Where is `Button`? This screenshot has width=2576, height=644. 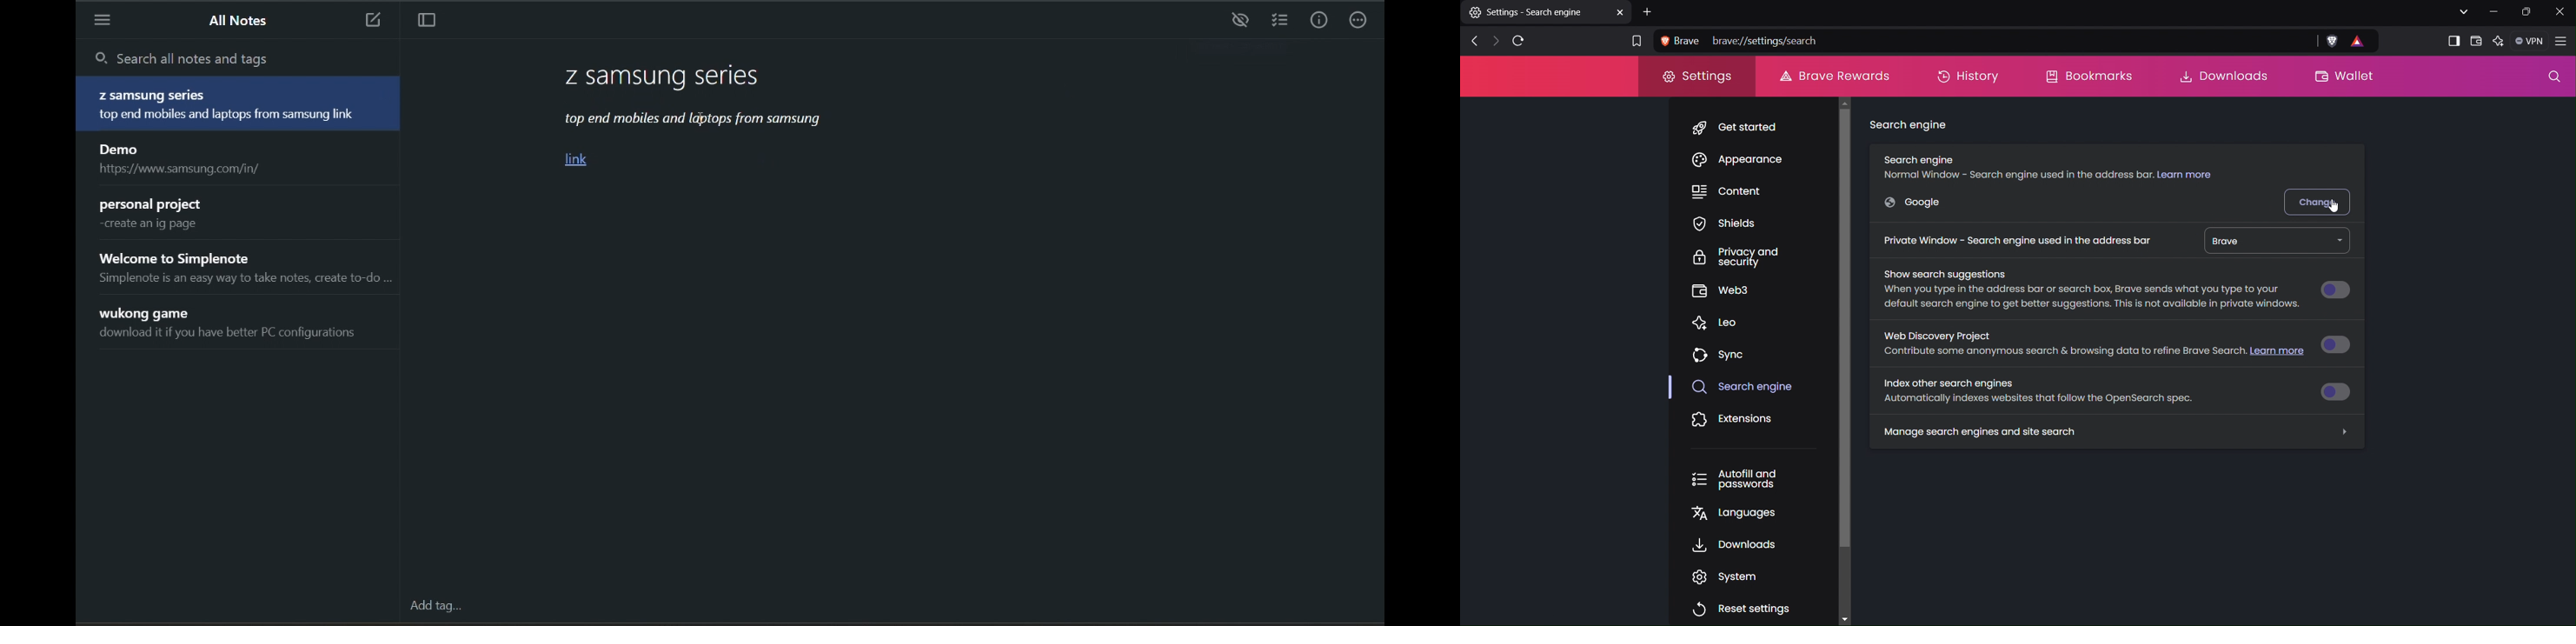
Button is located at coordinates (2339, 391).